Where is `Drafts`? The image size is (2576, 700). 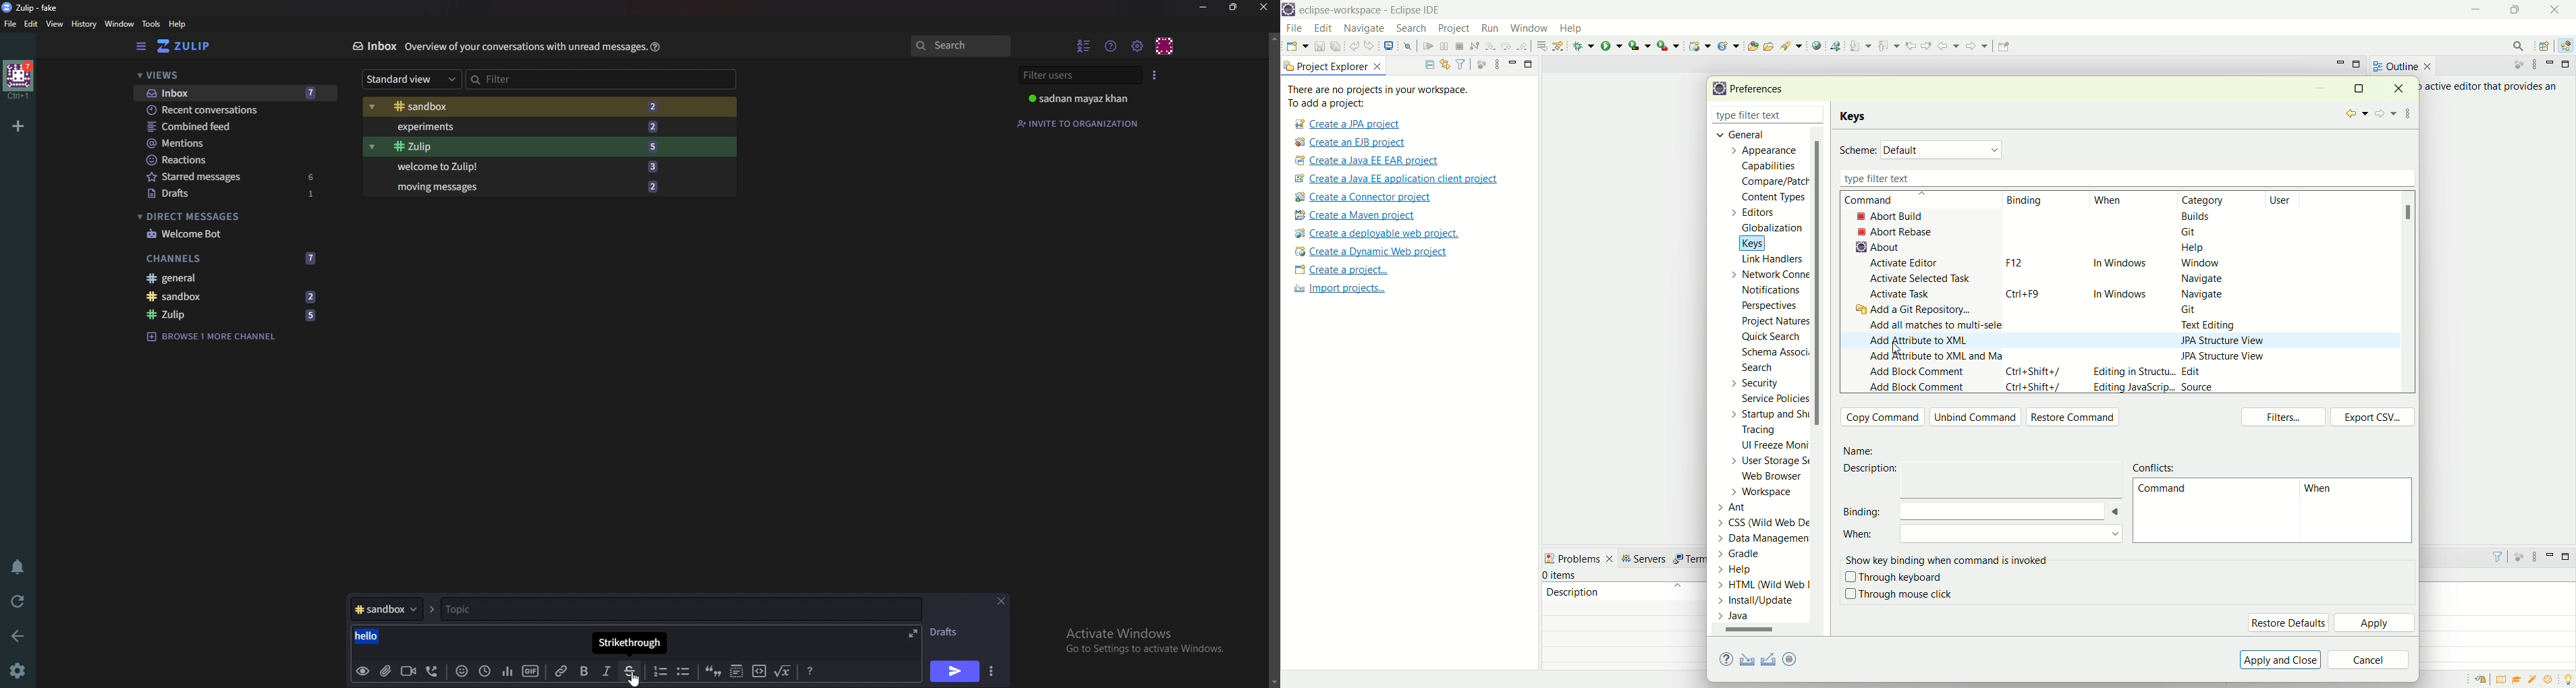
Drafts is located at coordinates (949, 632).